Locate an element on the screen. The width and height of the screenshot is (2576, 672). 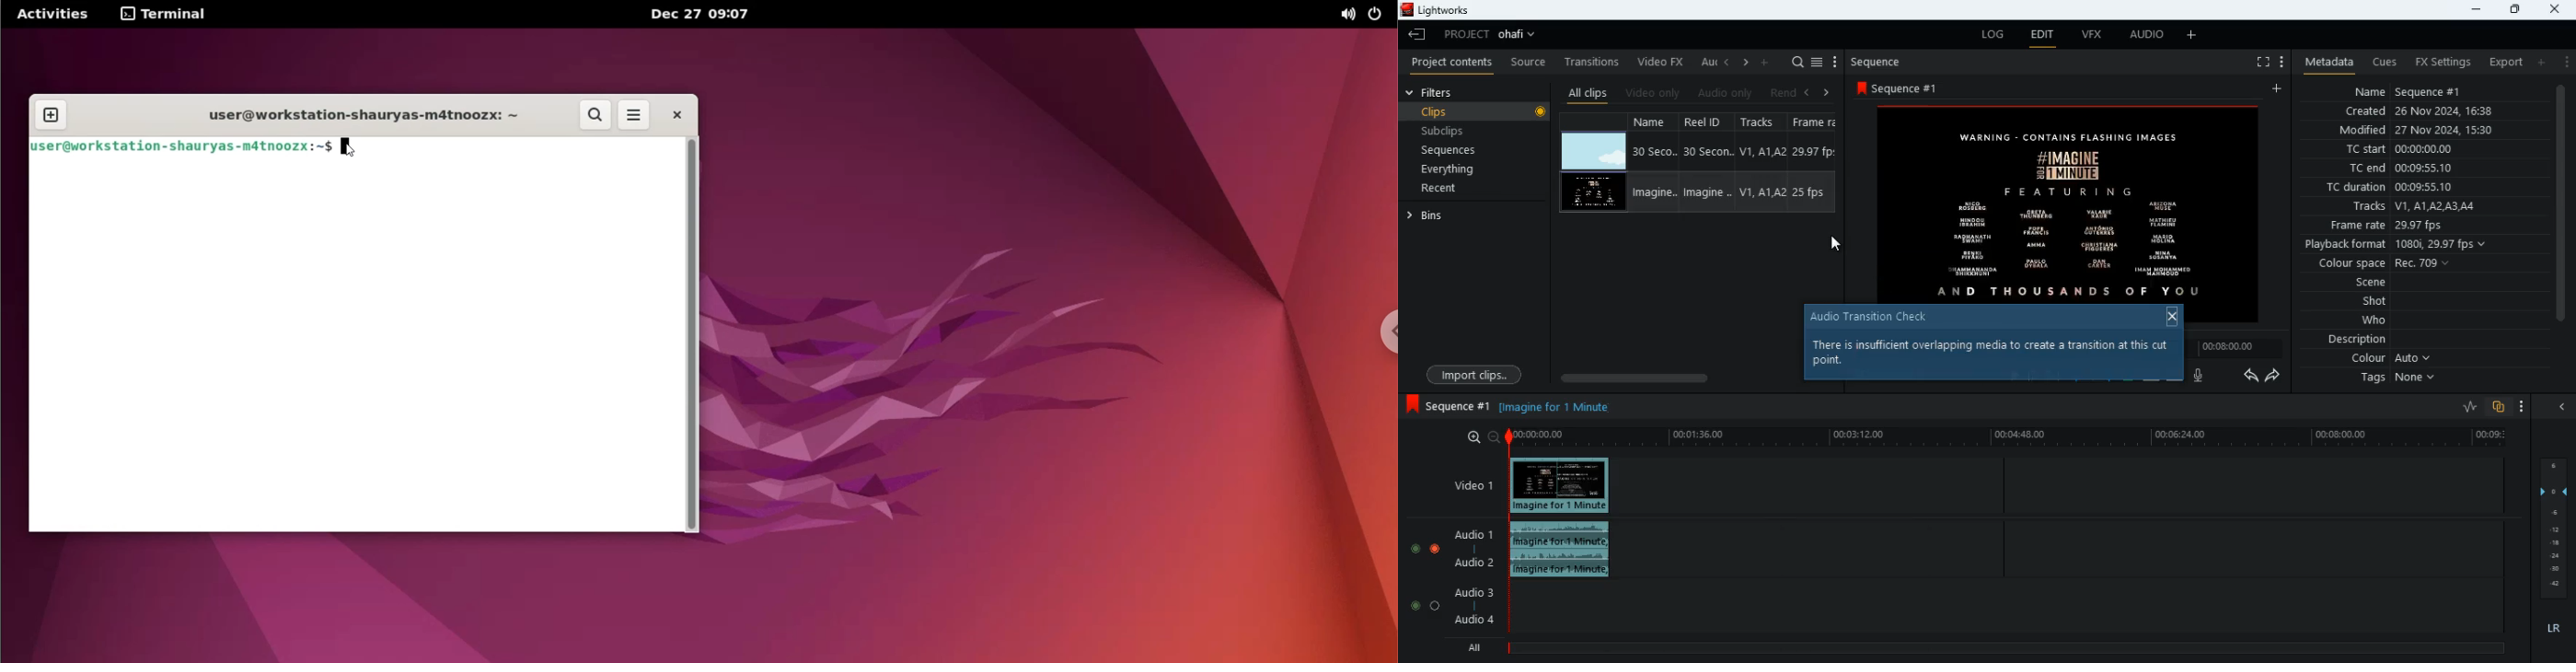
sequence is located at coordinates (1912, 87).